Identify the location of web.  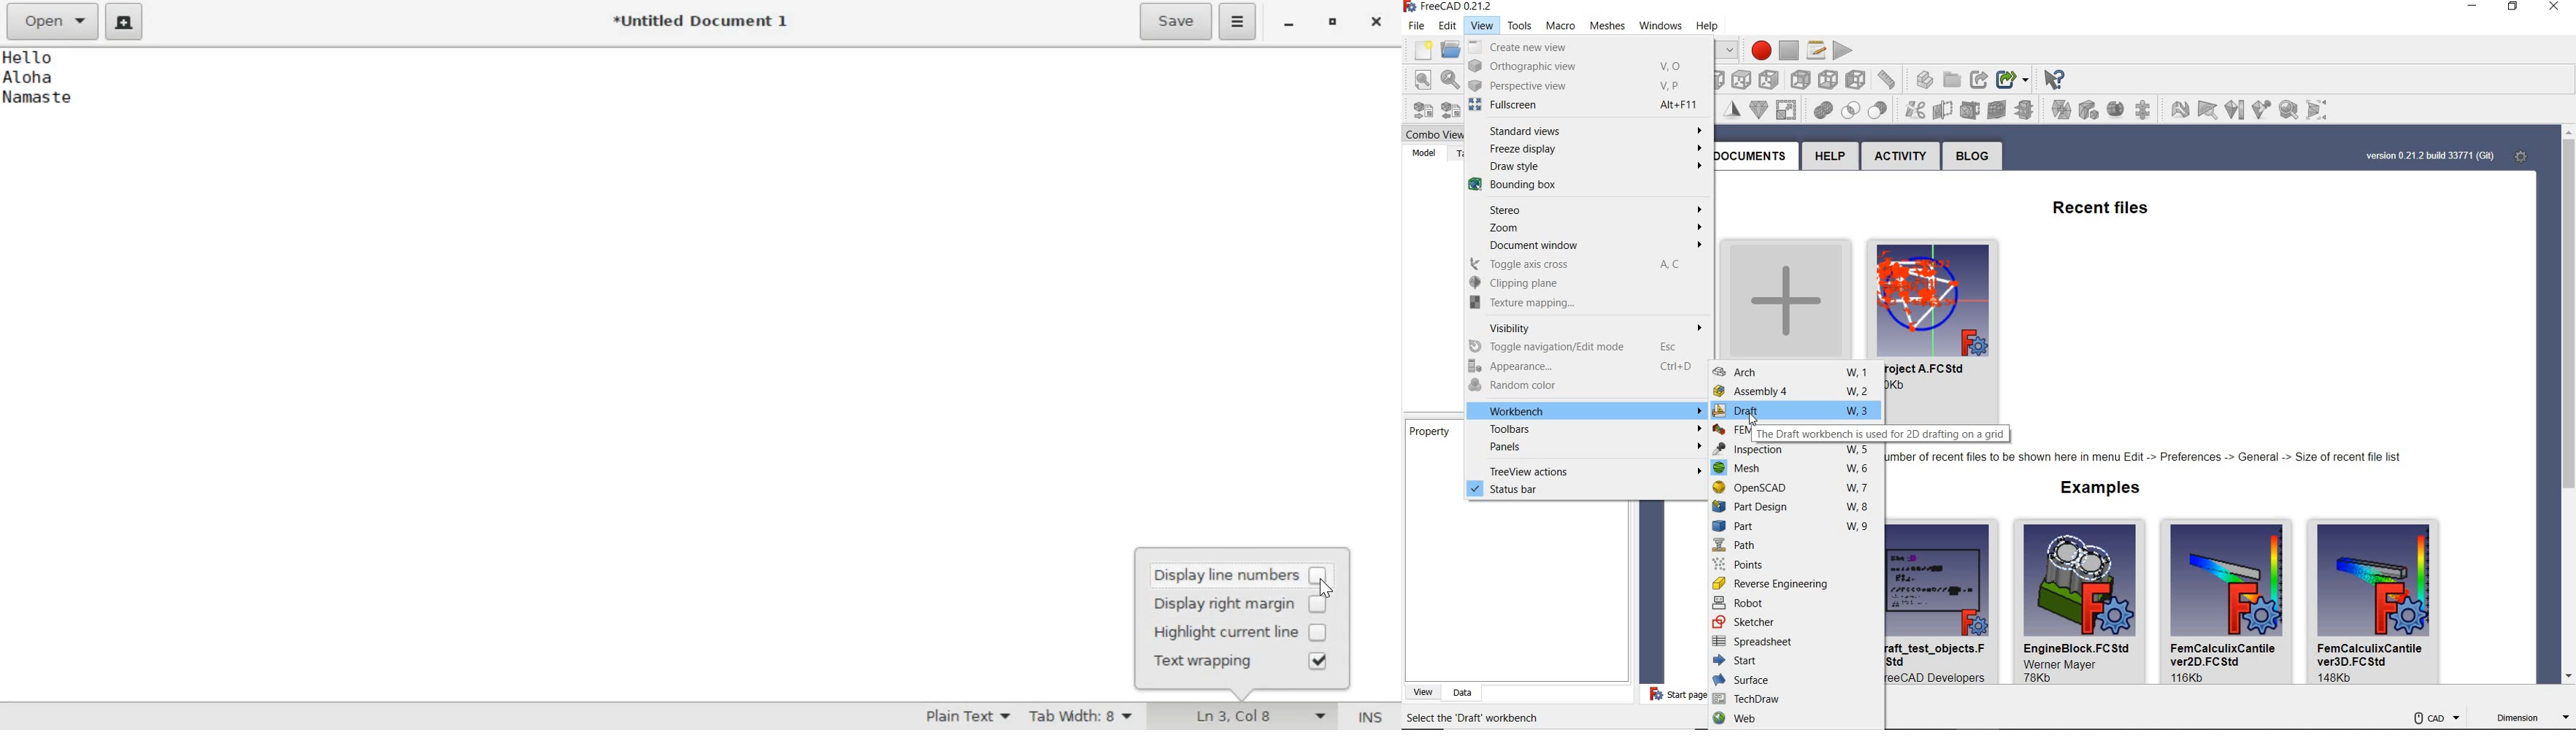
(1796, 720).